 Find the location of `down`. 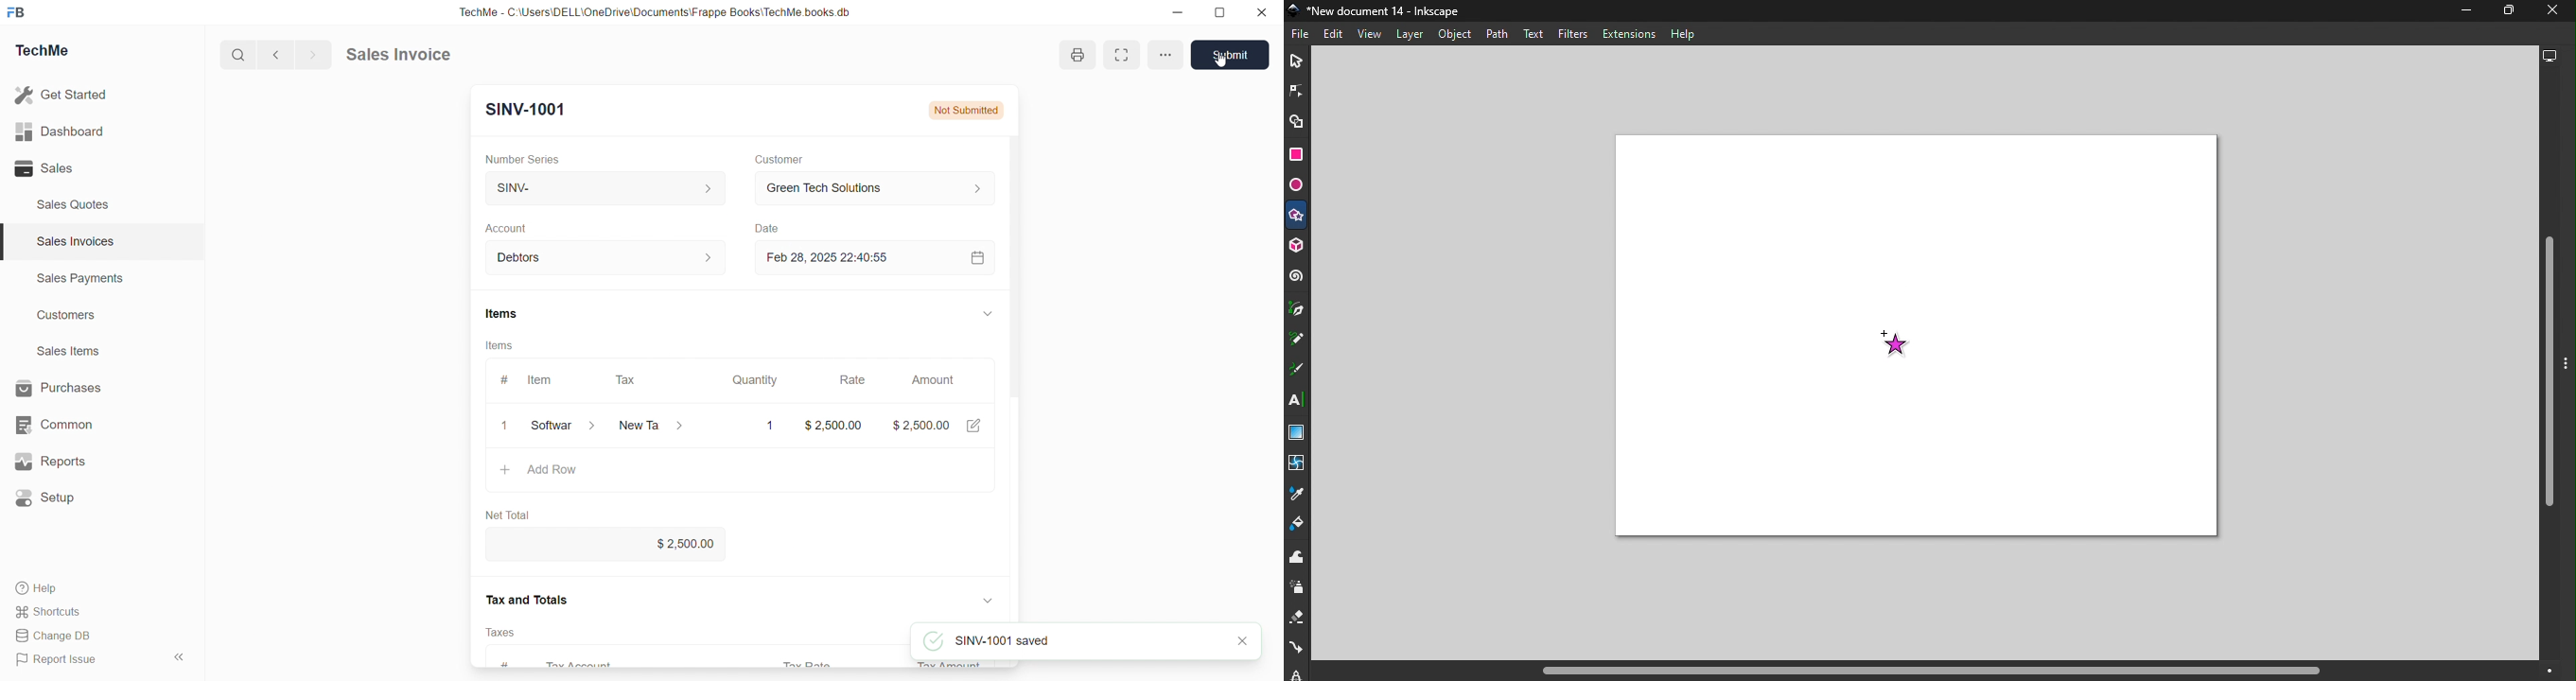

down is located at coordinates (989, 600).